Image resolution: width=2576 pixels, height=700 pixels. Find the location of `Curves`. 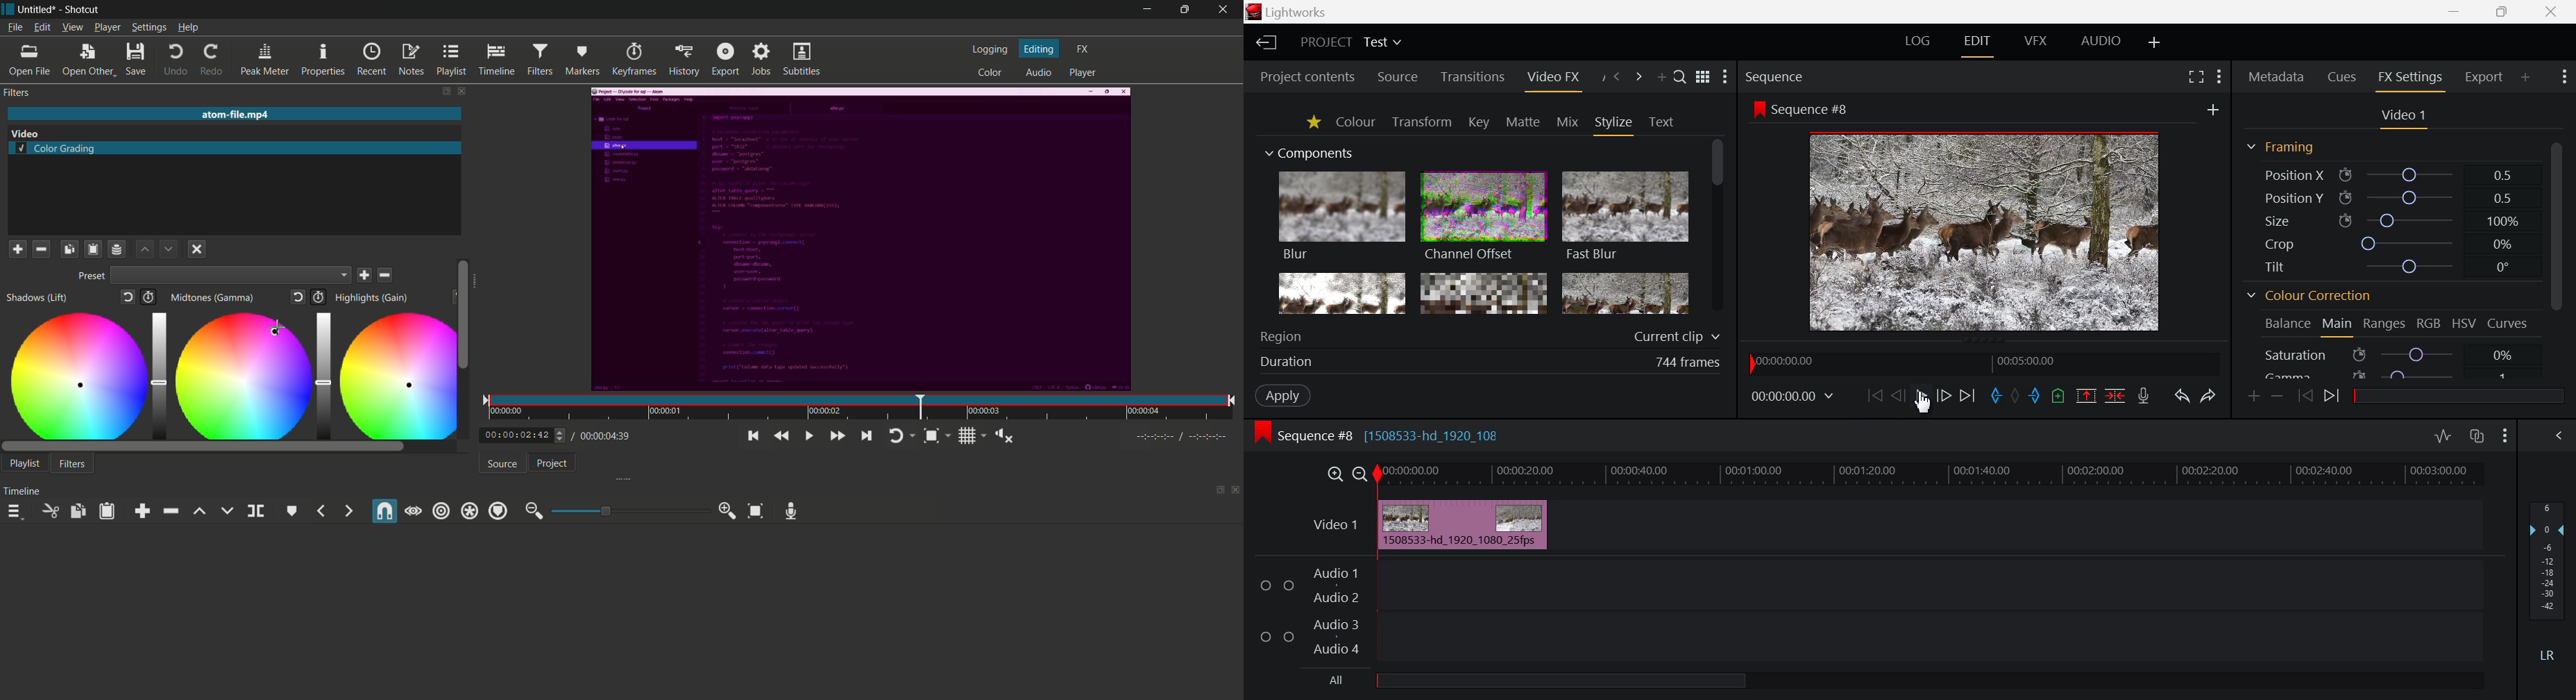

Curves is located at coordinates (2509, 323).